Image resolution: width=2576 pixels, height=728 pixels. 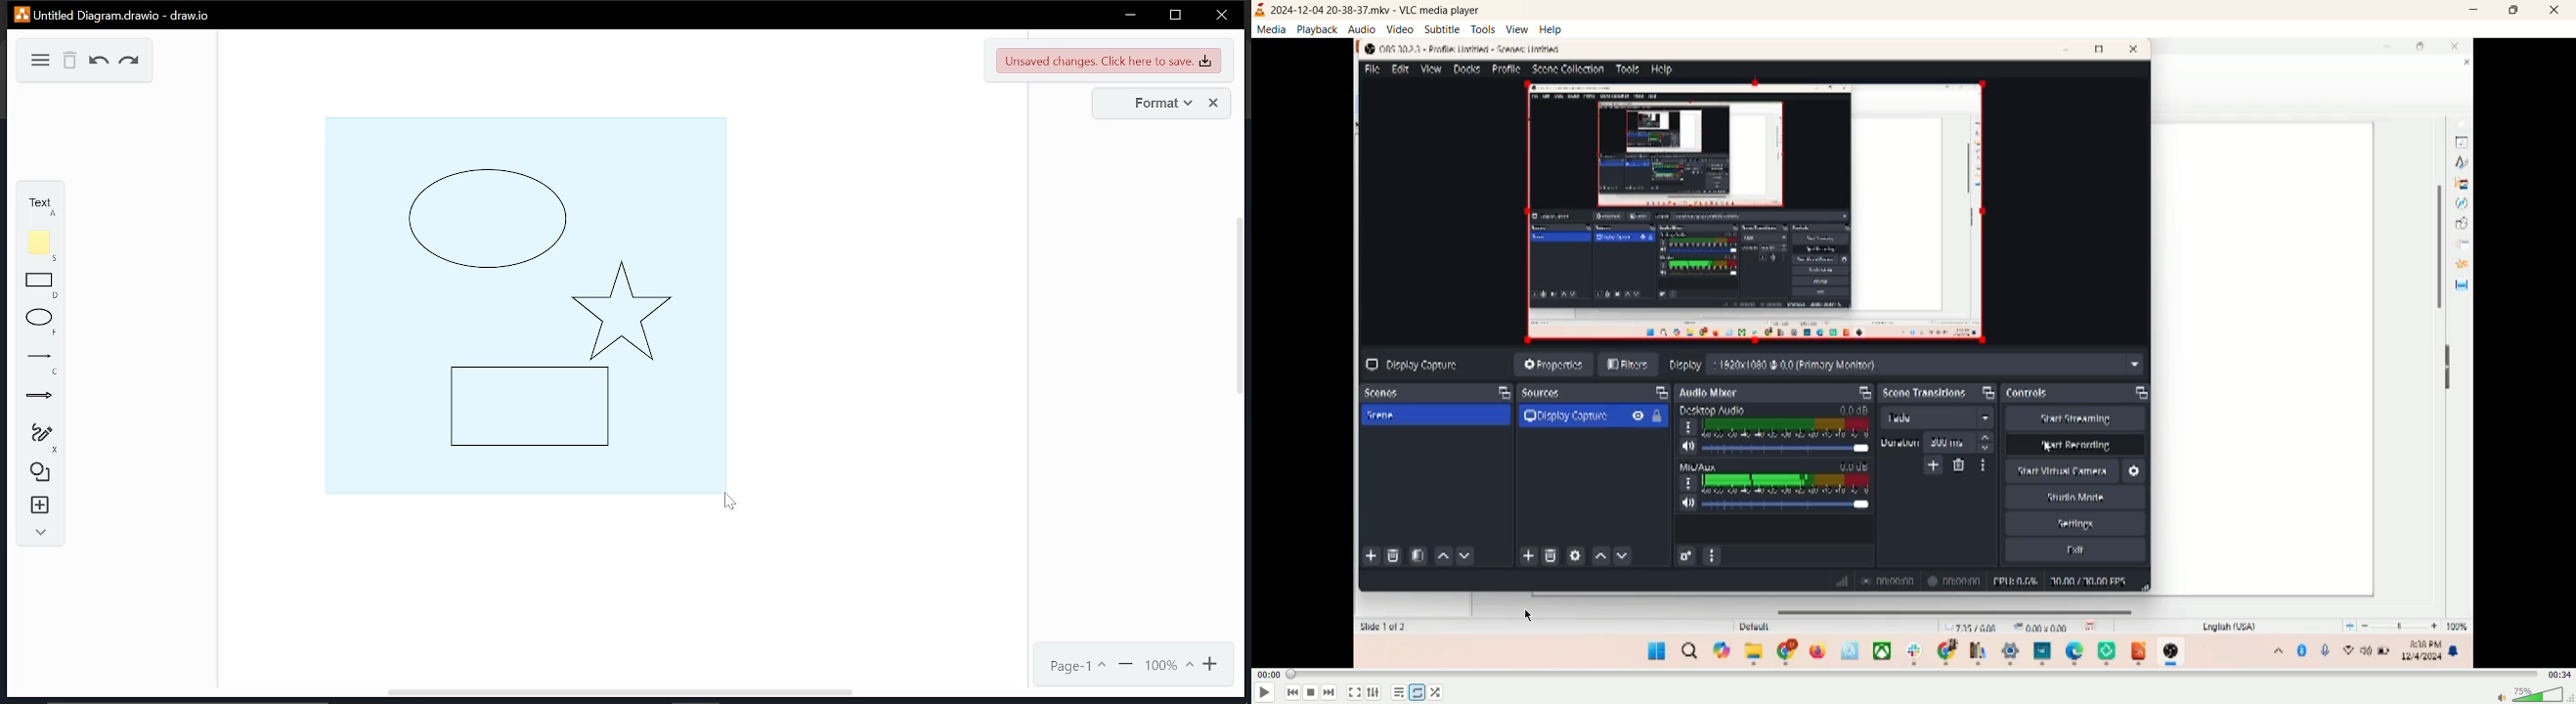 What do you see at coordinates (1353, 693) in the screenshot?
I see `fullscreen` at bounding box center [1353, 693].